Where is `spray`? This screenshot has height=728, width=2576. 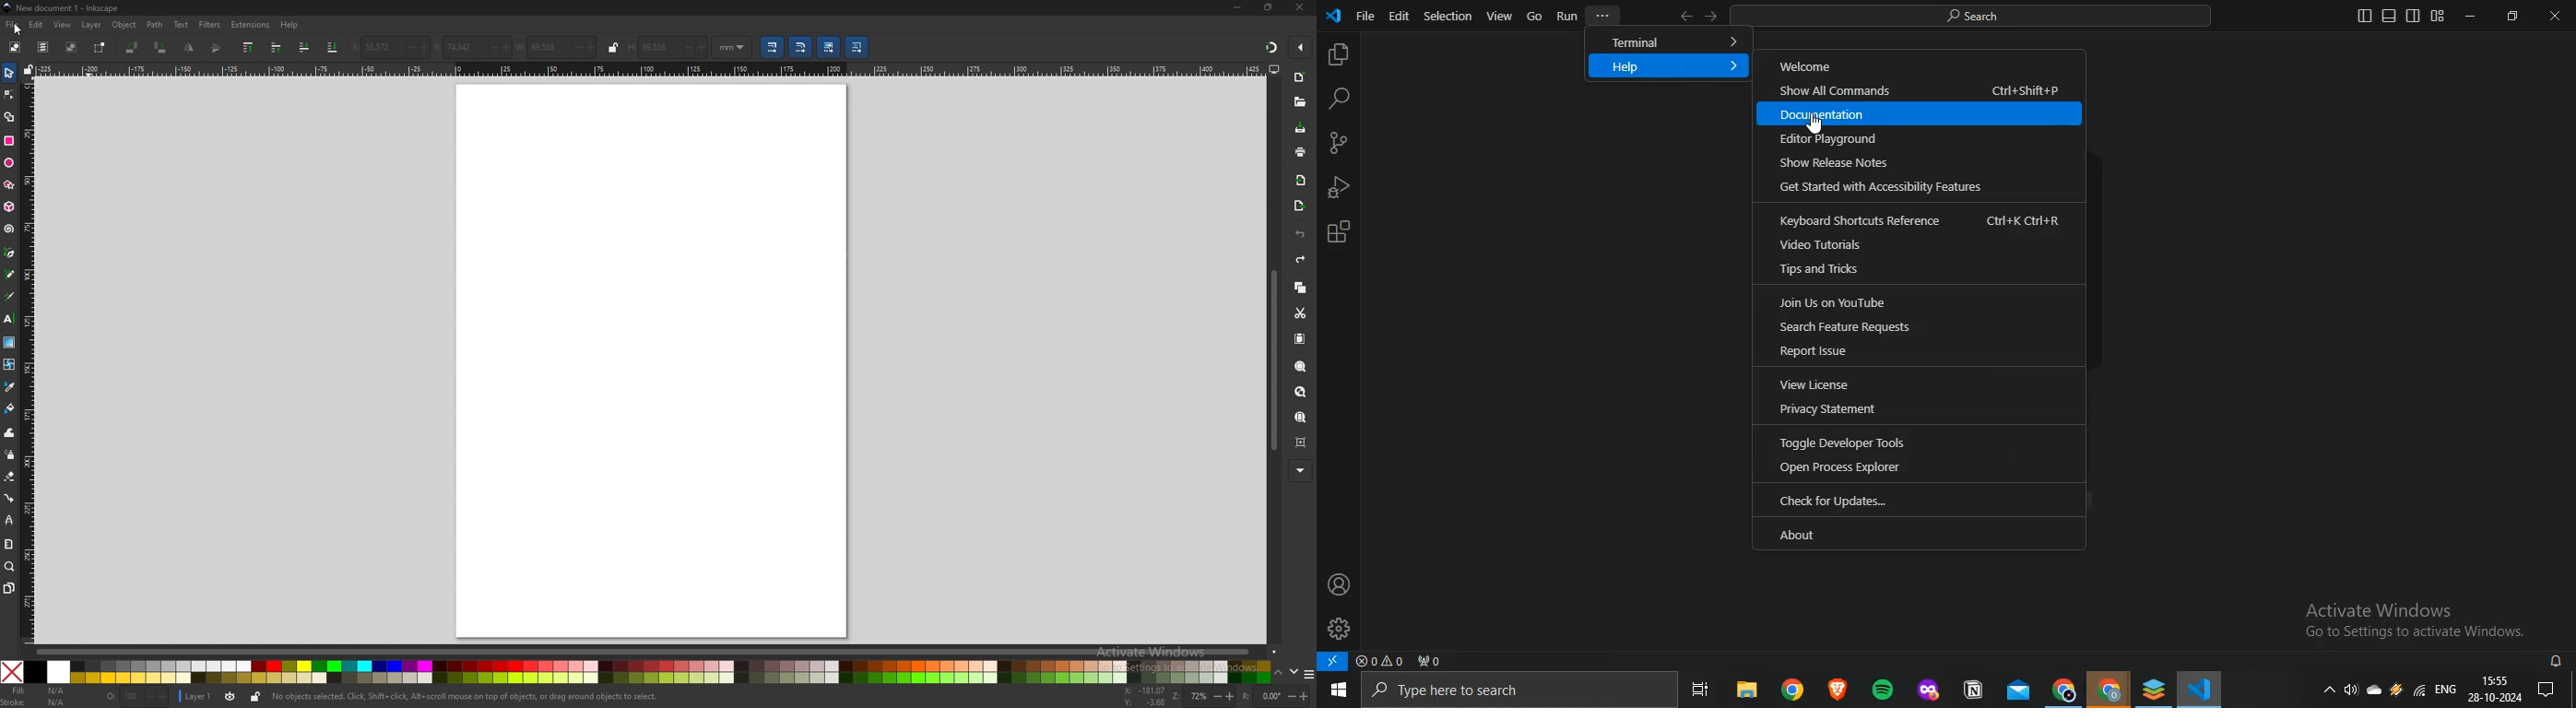
spray is located at coordinates (10, 455).